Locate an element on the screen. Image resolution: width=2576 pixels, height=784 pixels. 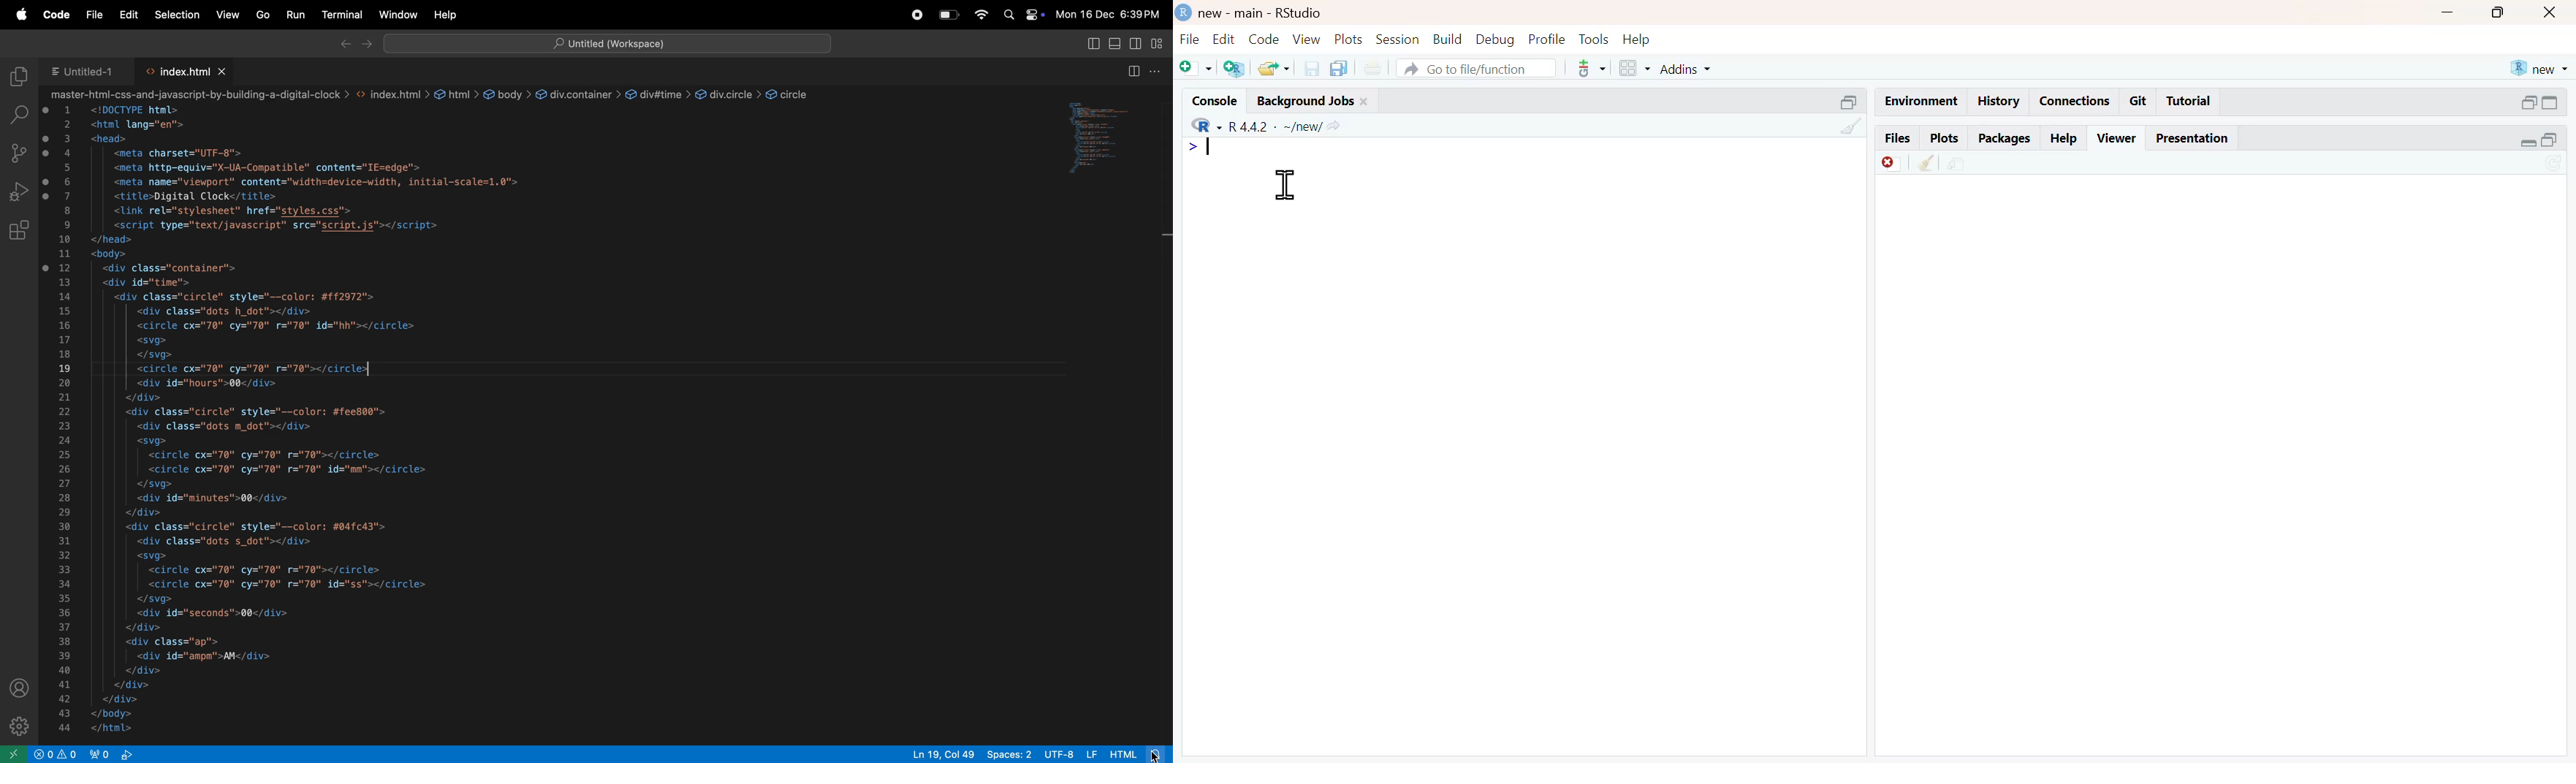
tools is located at coordinates (1595, 39).